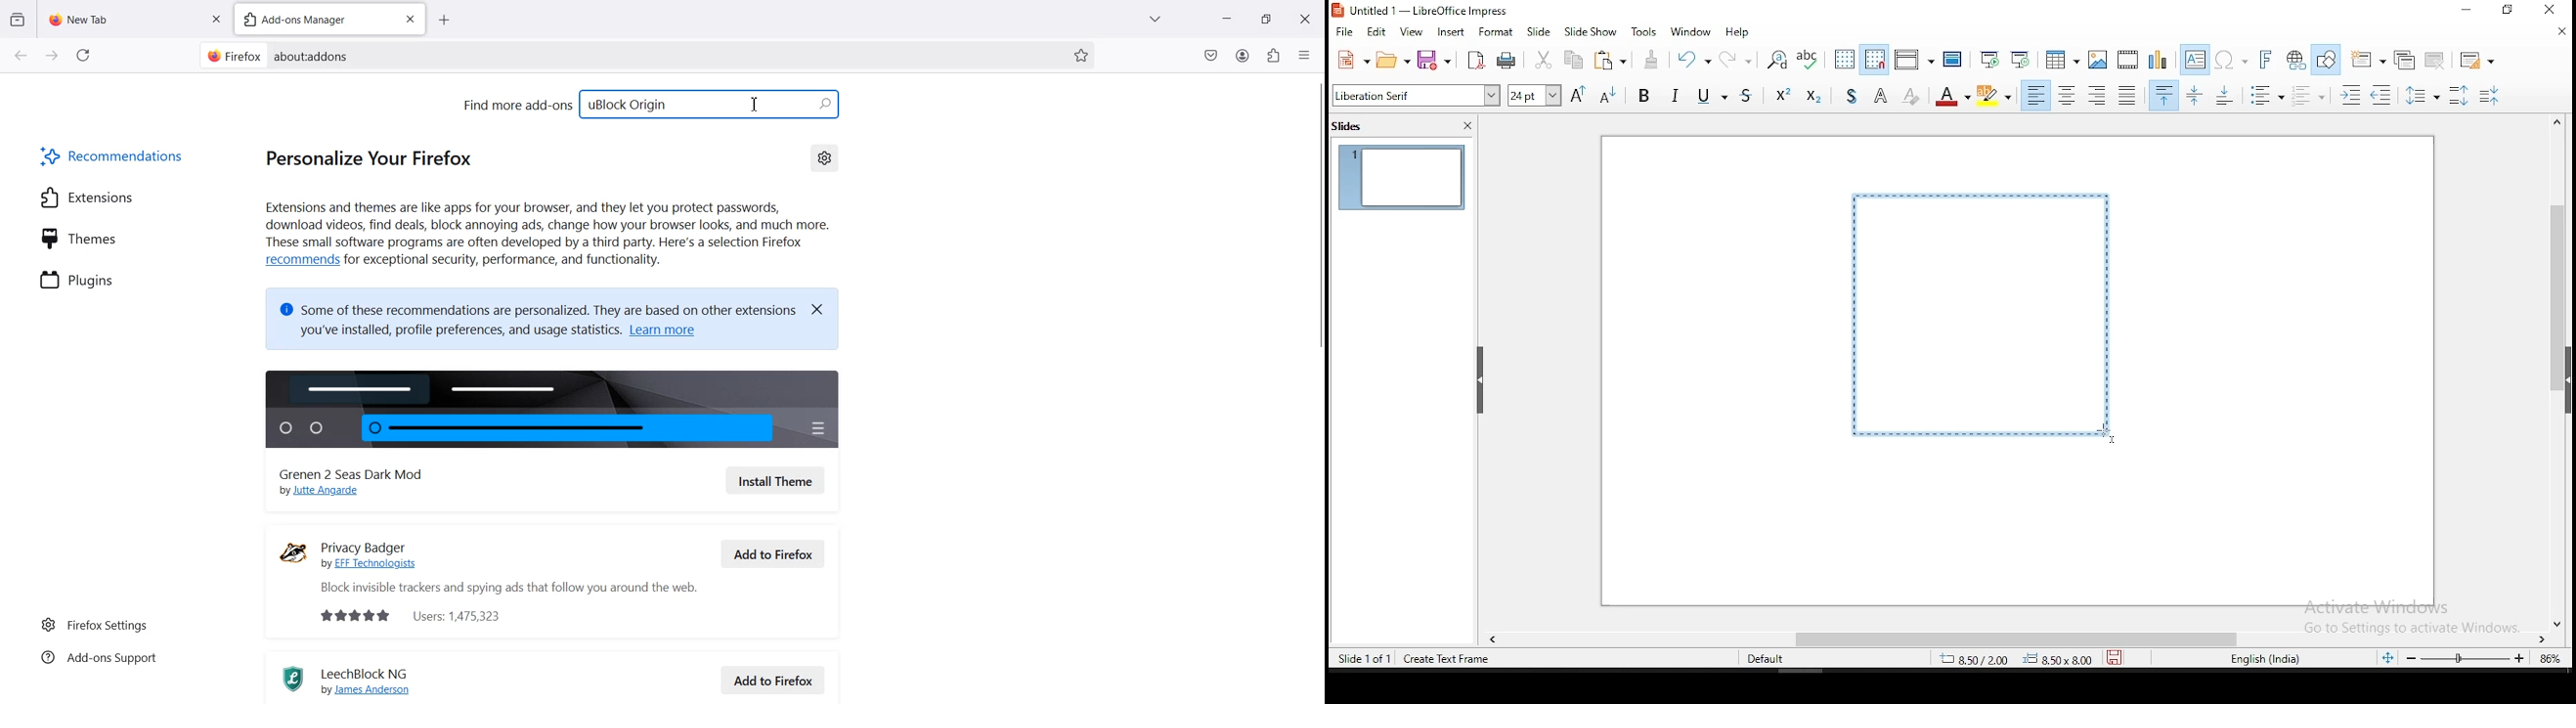  What do you see at coordinates (2057, 659) in the screenshot?
I see `0.00x0.00` at bounding box center [2057, 659].